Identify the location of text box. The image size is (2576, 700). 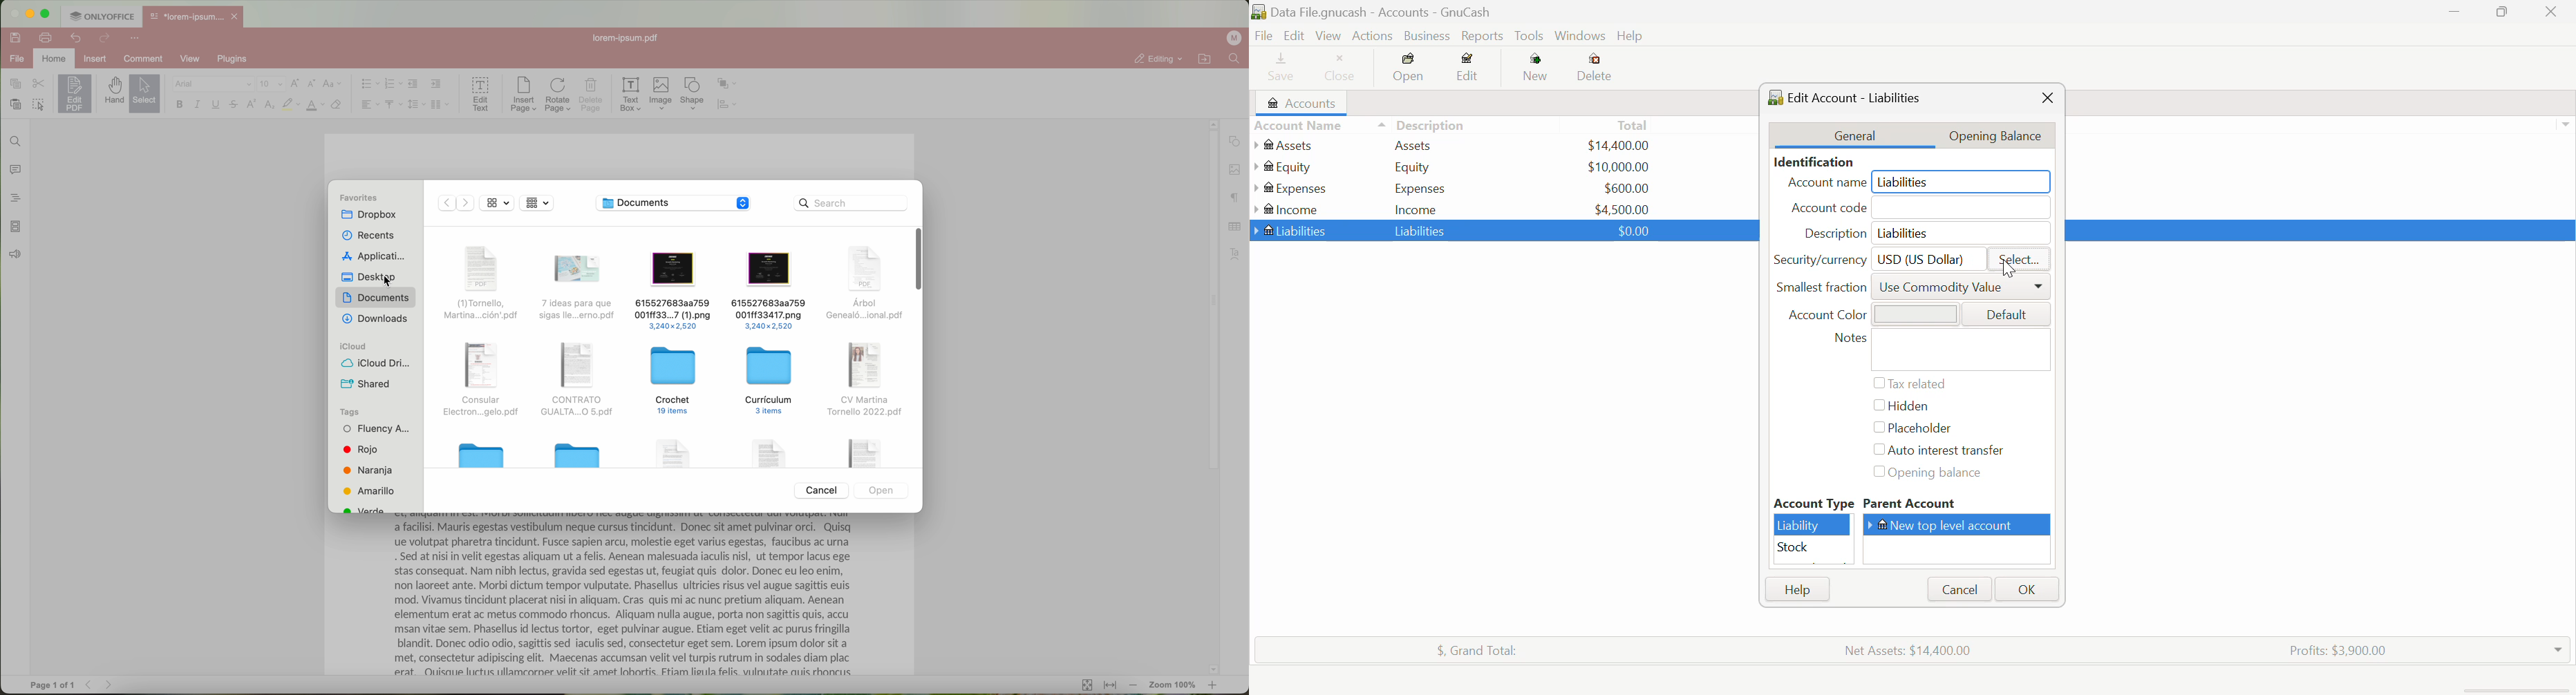
(631, 95).